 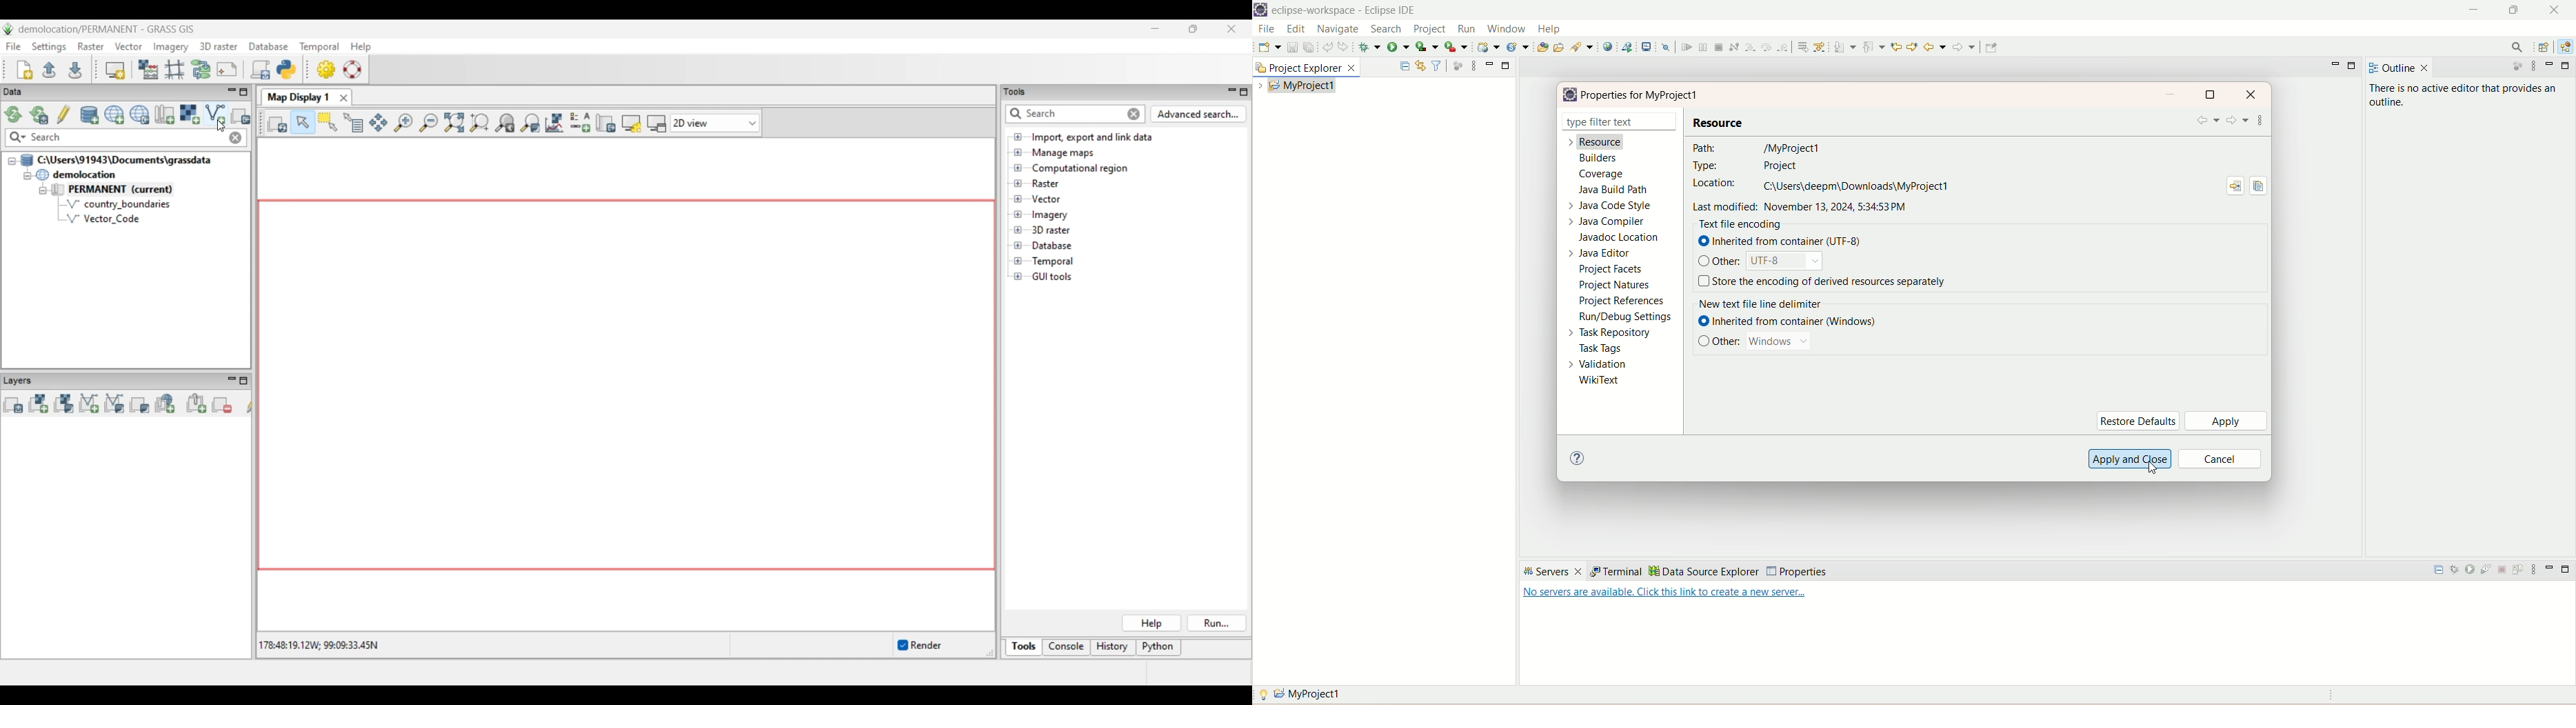 What do you see at coordinates (1964, 47) in the screenshot?
I see `forward` at bounding box center [1964, 47].